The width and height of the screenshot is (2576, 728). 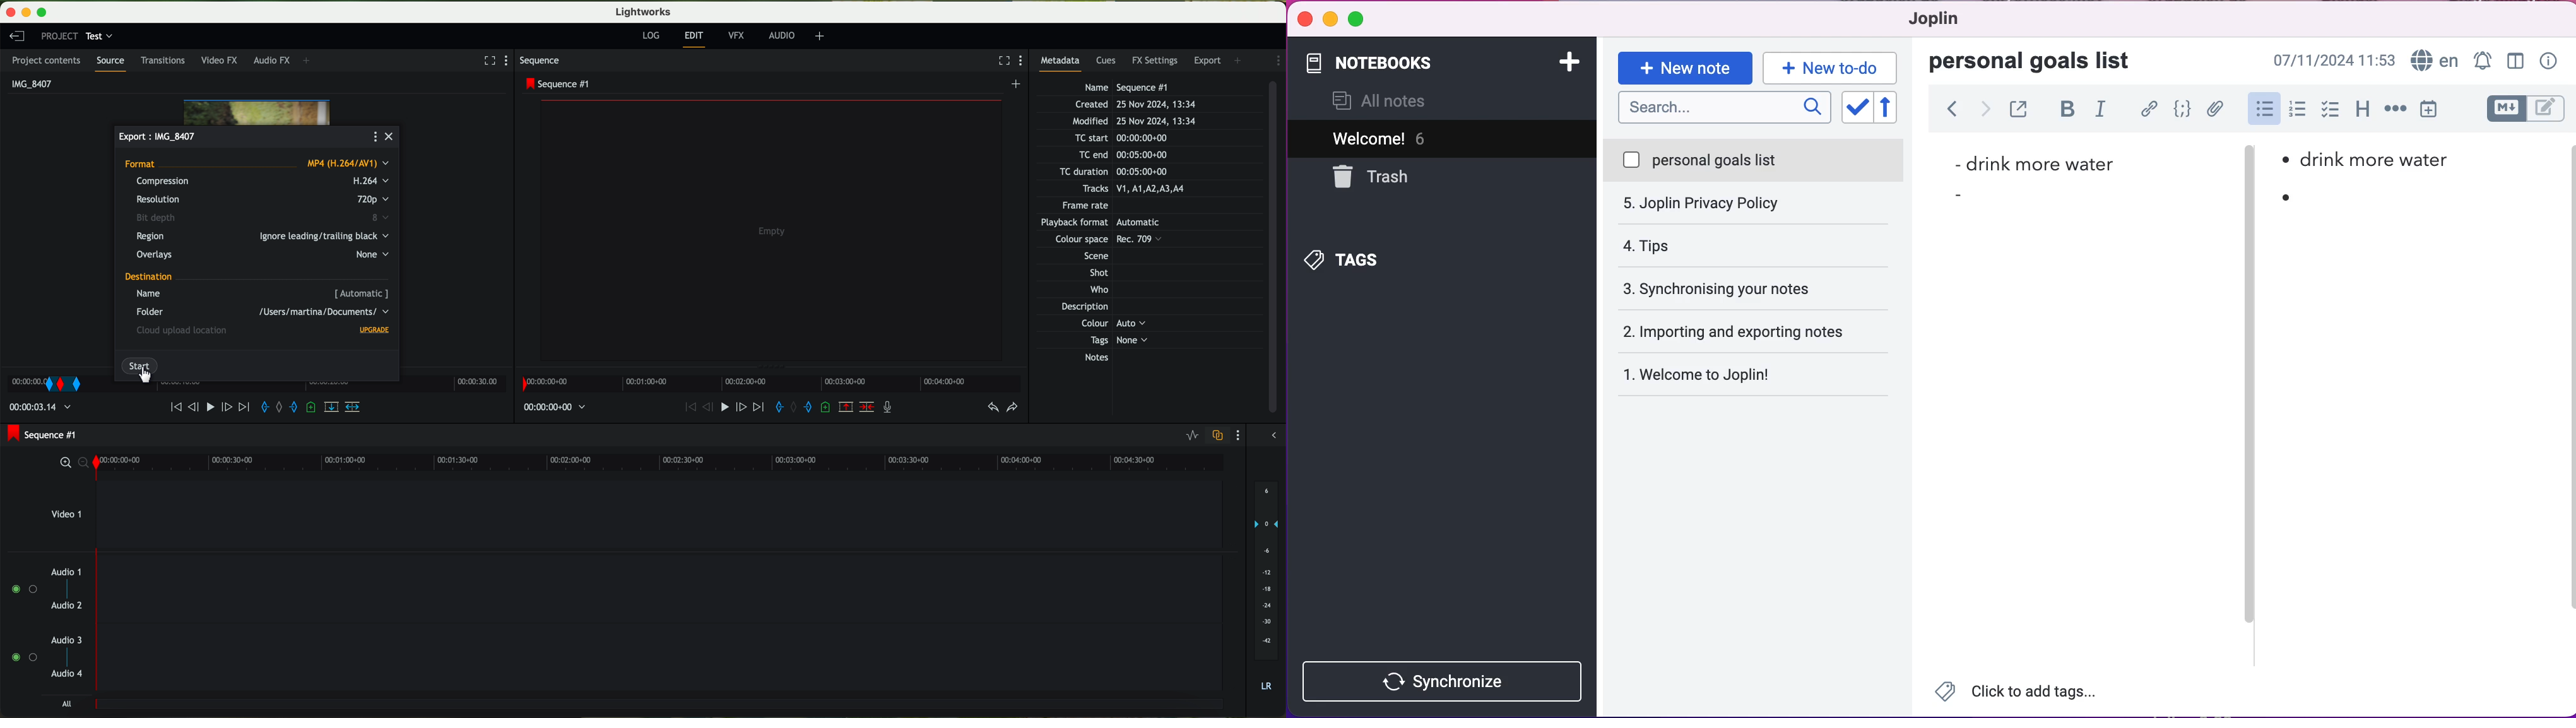 What do you see at coordinates (2213, 109) in the screenshot?
I see `attach file` at bounding box center [2213, 109].